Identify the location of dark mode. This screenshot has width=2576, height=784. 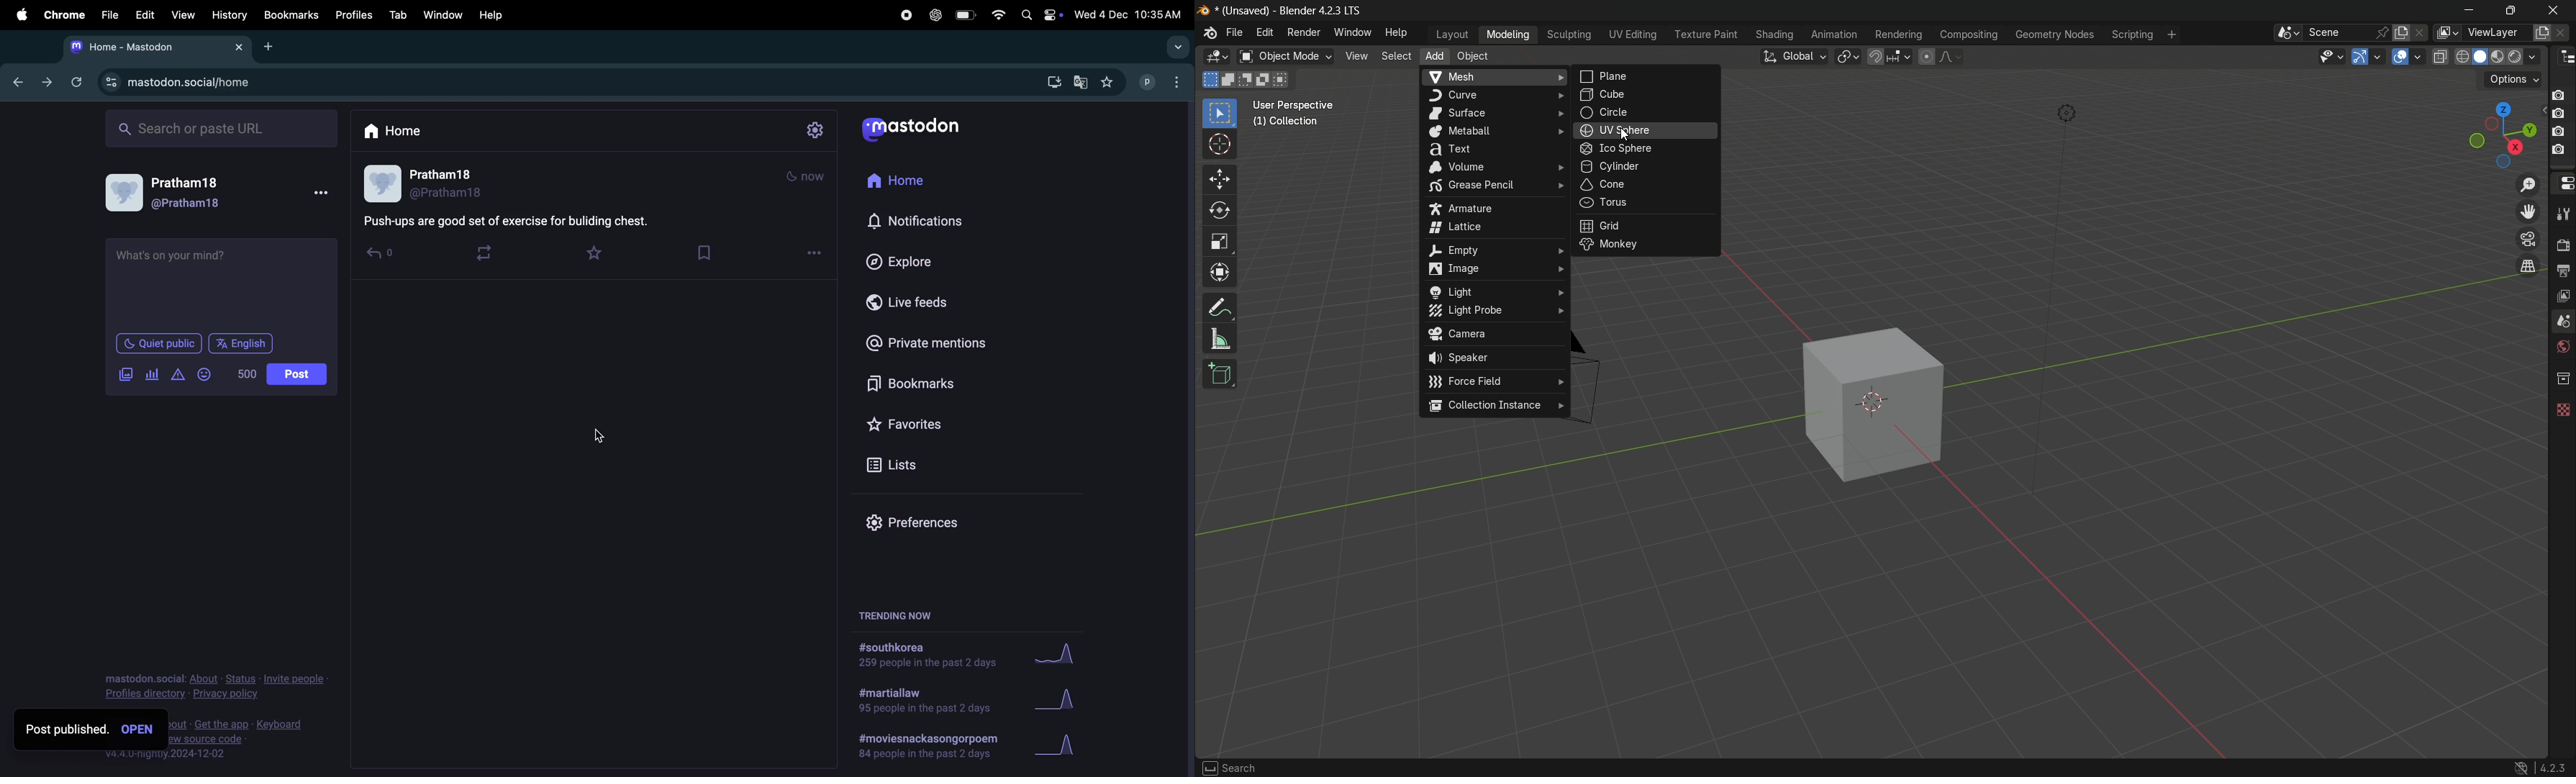
(805, 176).